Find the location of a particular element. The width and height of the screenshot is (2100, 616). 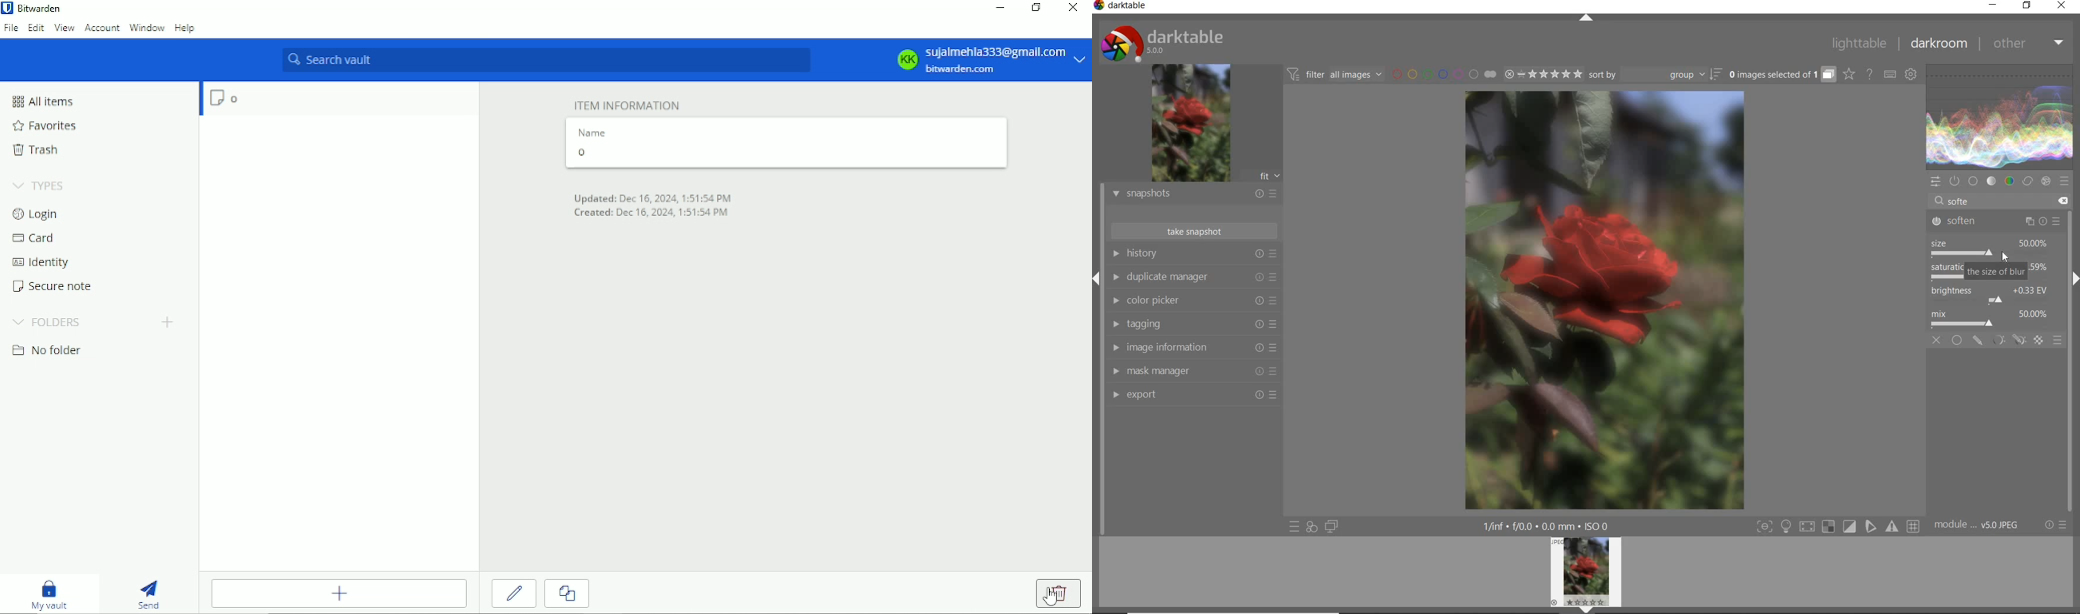

Edit is located at coordinates (34, 30).